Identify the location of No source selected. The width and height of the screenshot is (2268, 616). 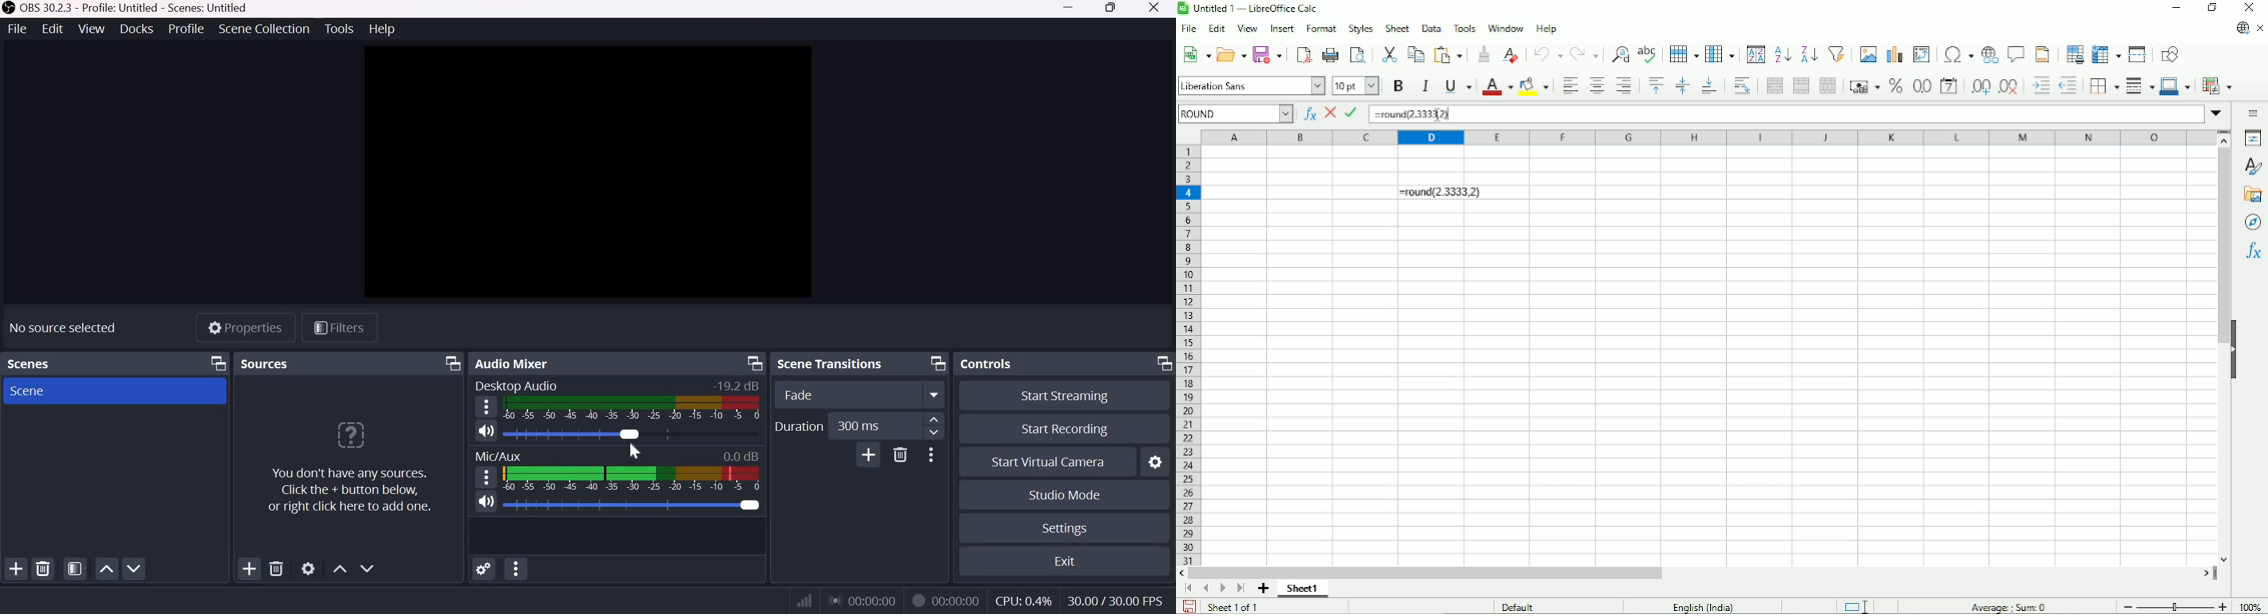
(62, 327).